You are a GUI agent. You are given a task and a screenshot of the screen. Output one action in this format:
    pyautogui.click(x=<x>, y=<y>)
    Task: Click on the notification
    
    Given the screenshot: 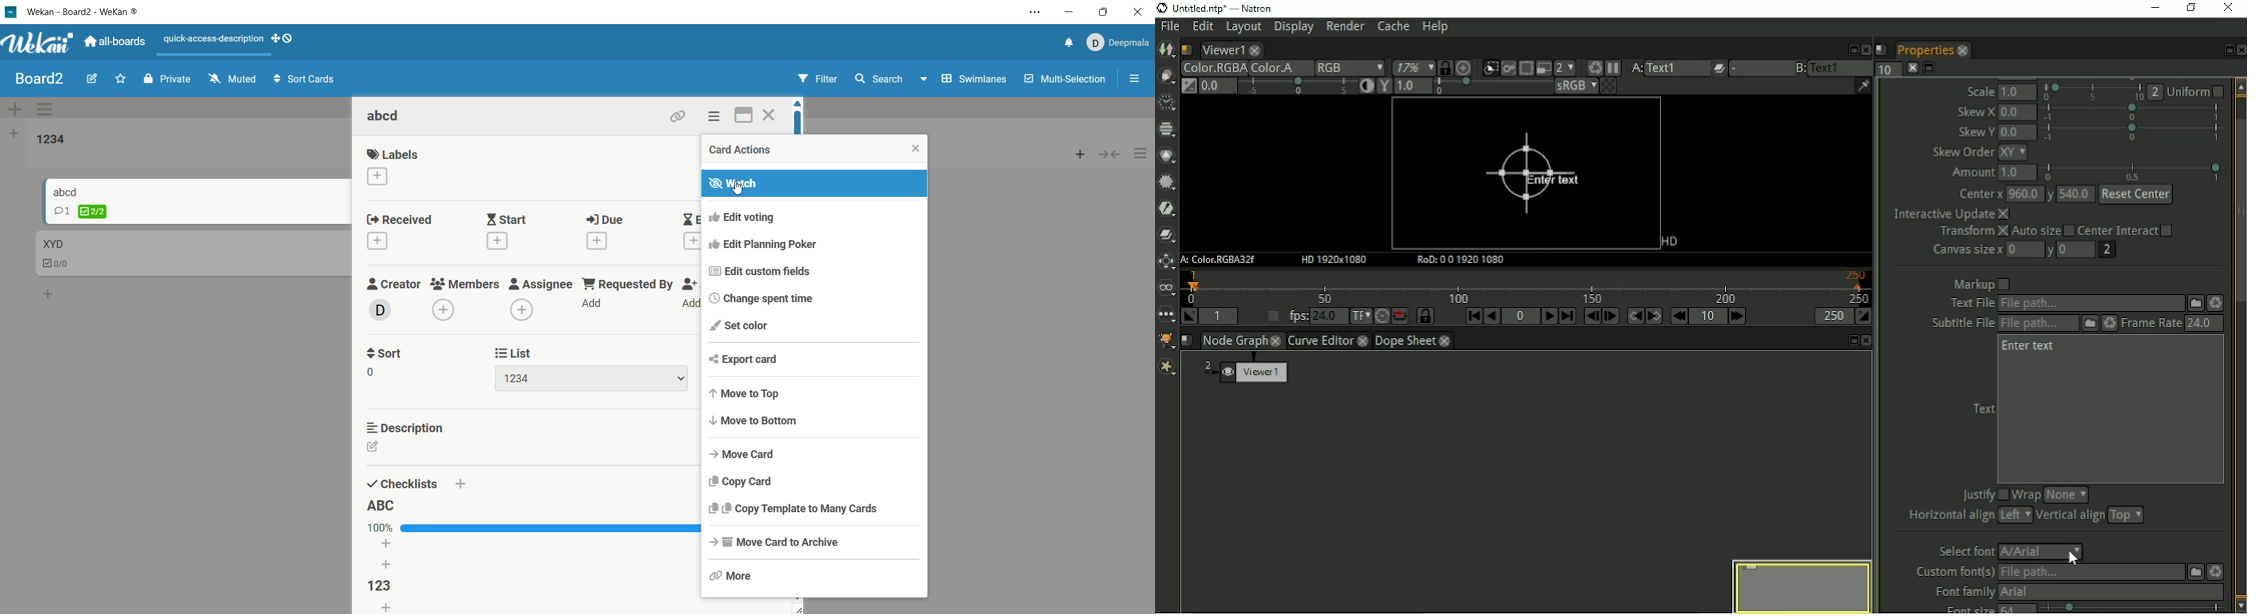 What is the action you would take?
    pyautogui.click(x=1068, y=44)
    